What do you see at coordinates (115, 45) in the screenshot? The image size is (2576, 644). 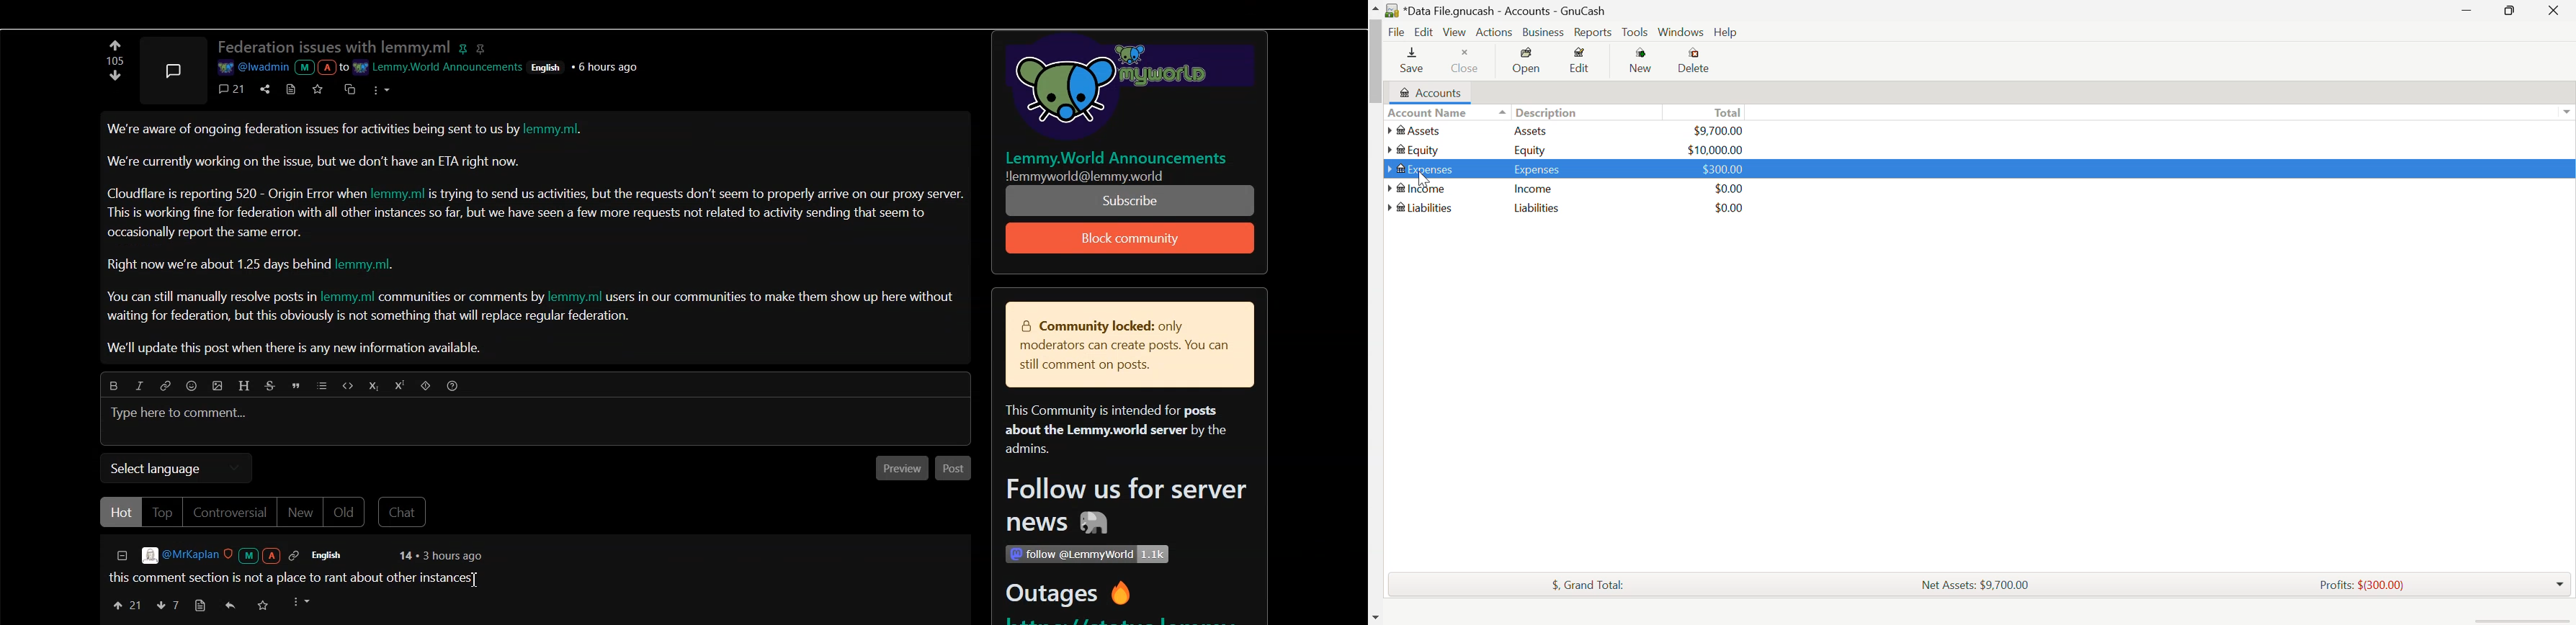 I see `Down vote` at bounding box center [115, 45].